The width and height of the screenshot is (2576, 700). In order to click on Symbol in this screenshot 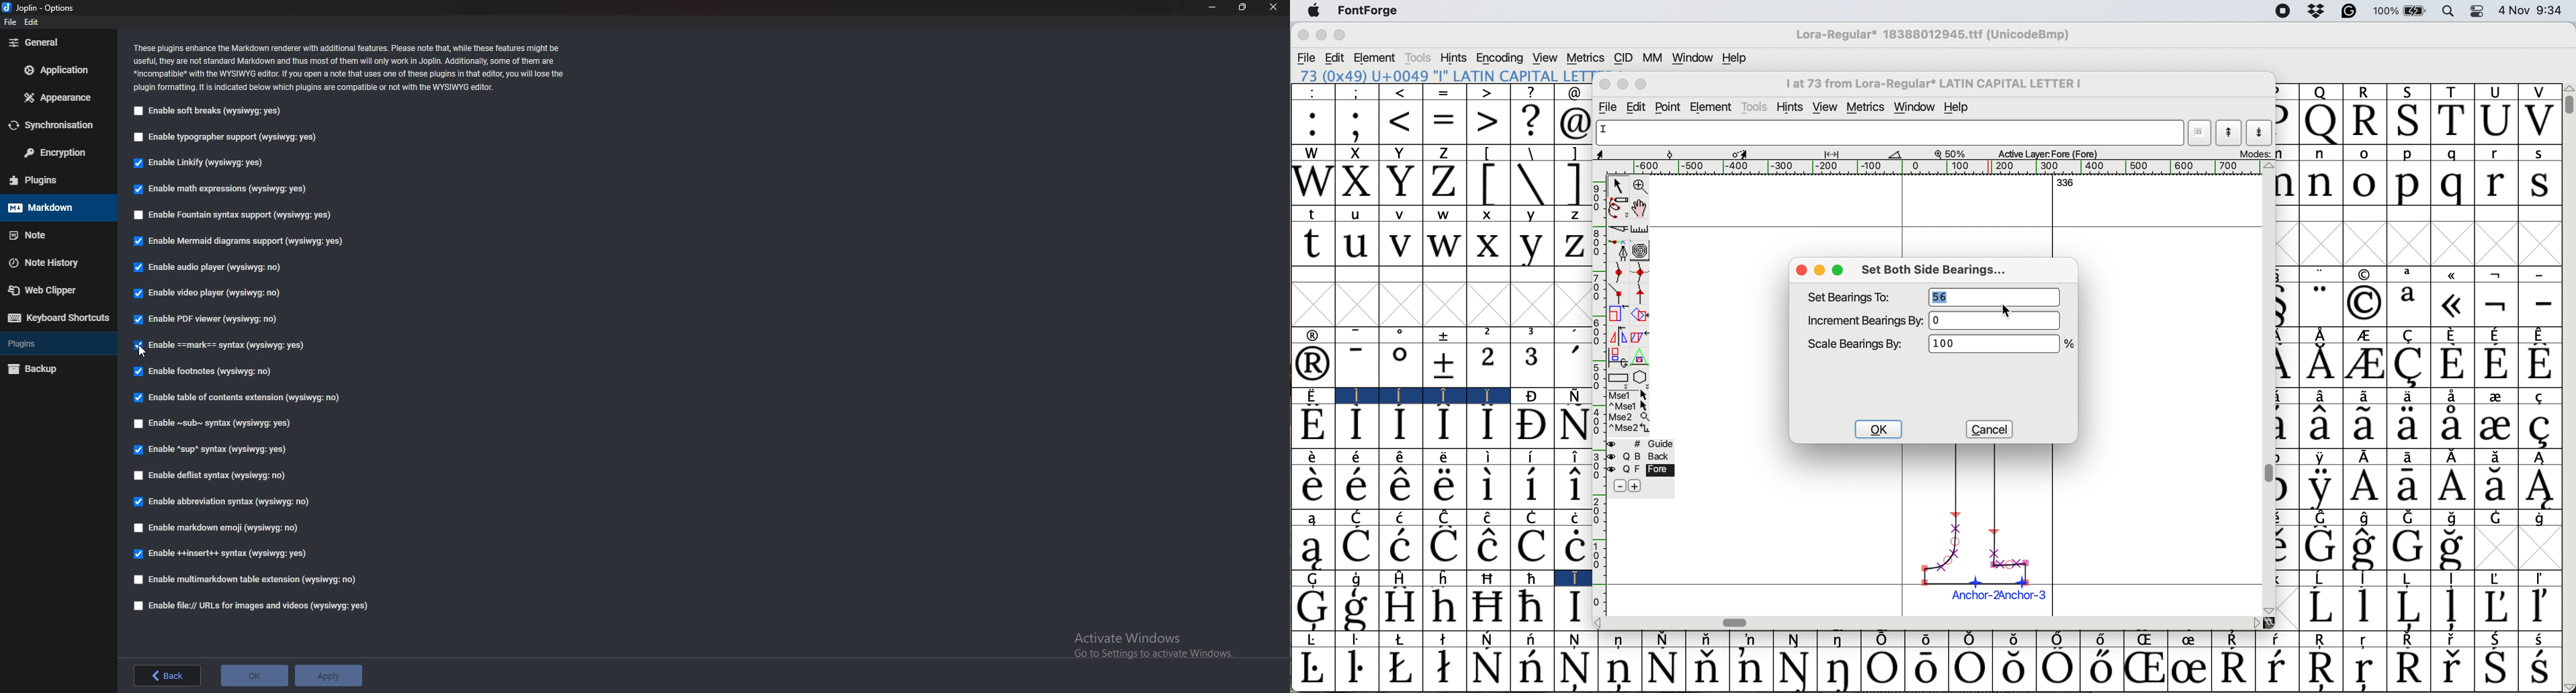, I will do `click(2366, 426)`.